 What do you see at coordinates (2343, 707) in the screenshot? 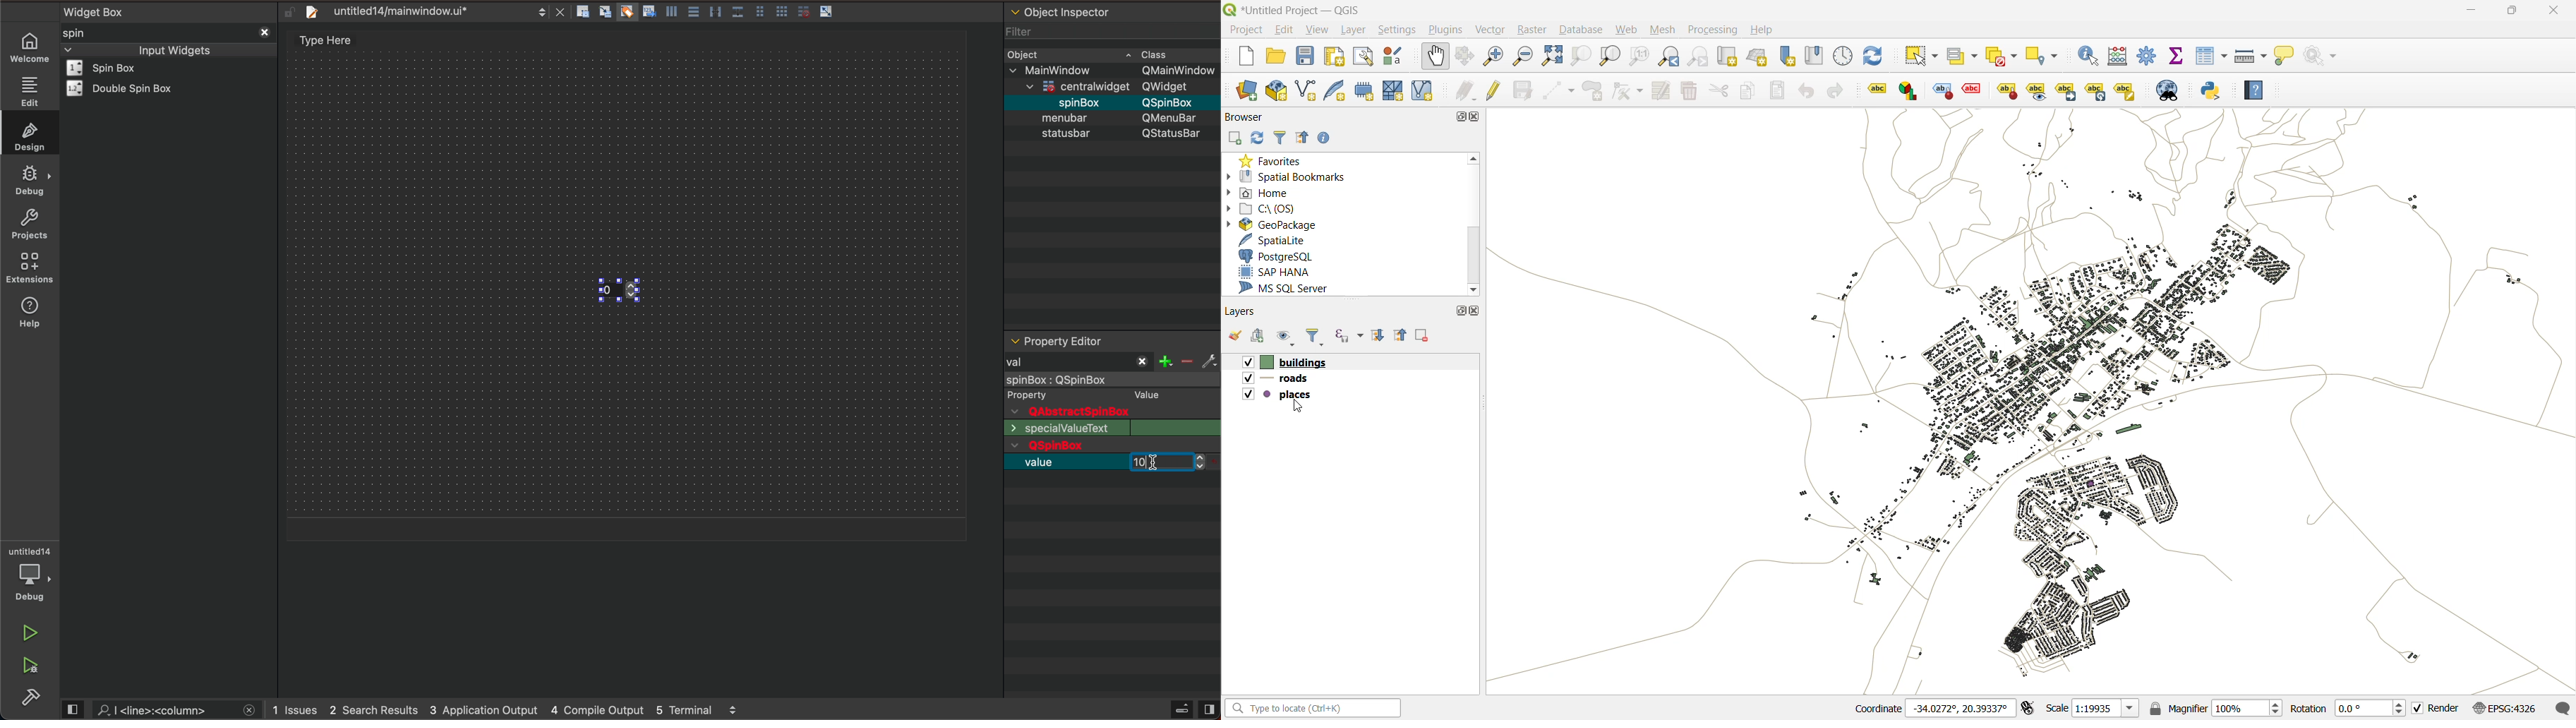
I see `rotation` at bounding box center [2343, 707].